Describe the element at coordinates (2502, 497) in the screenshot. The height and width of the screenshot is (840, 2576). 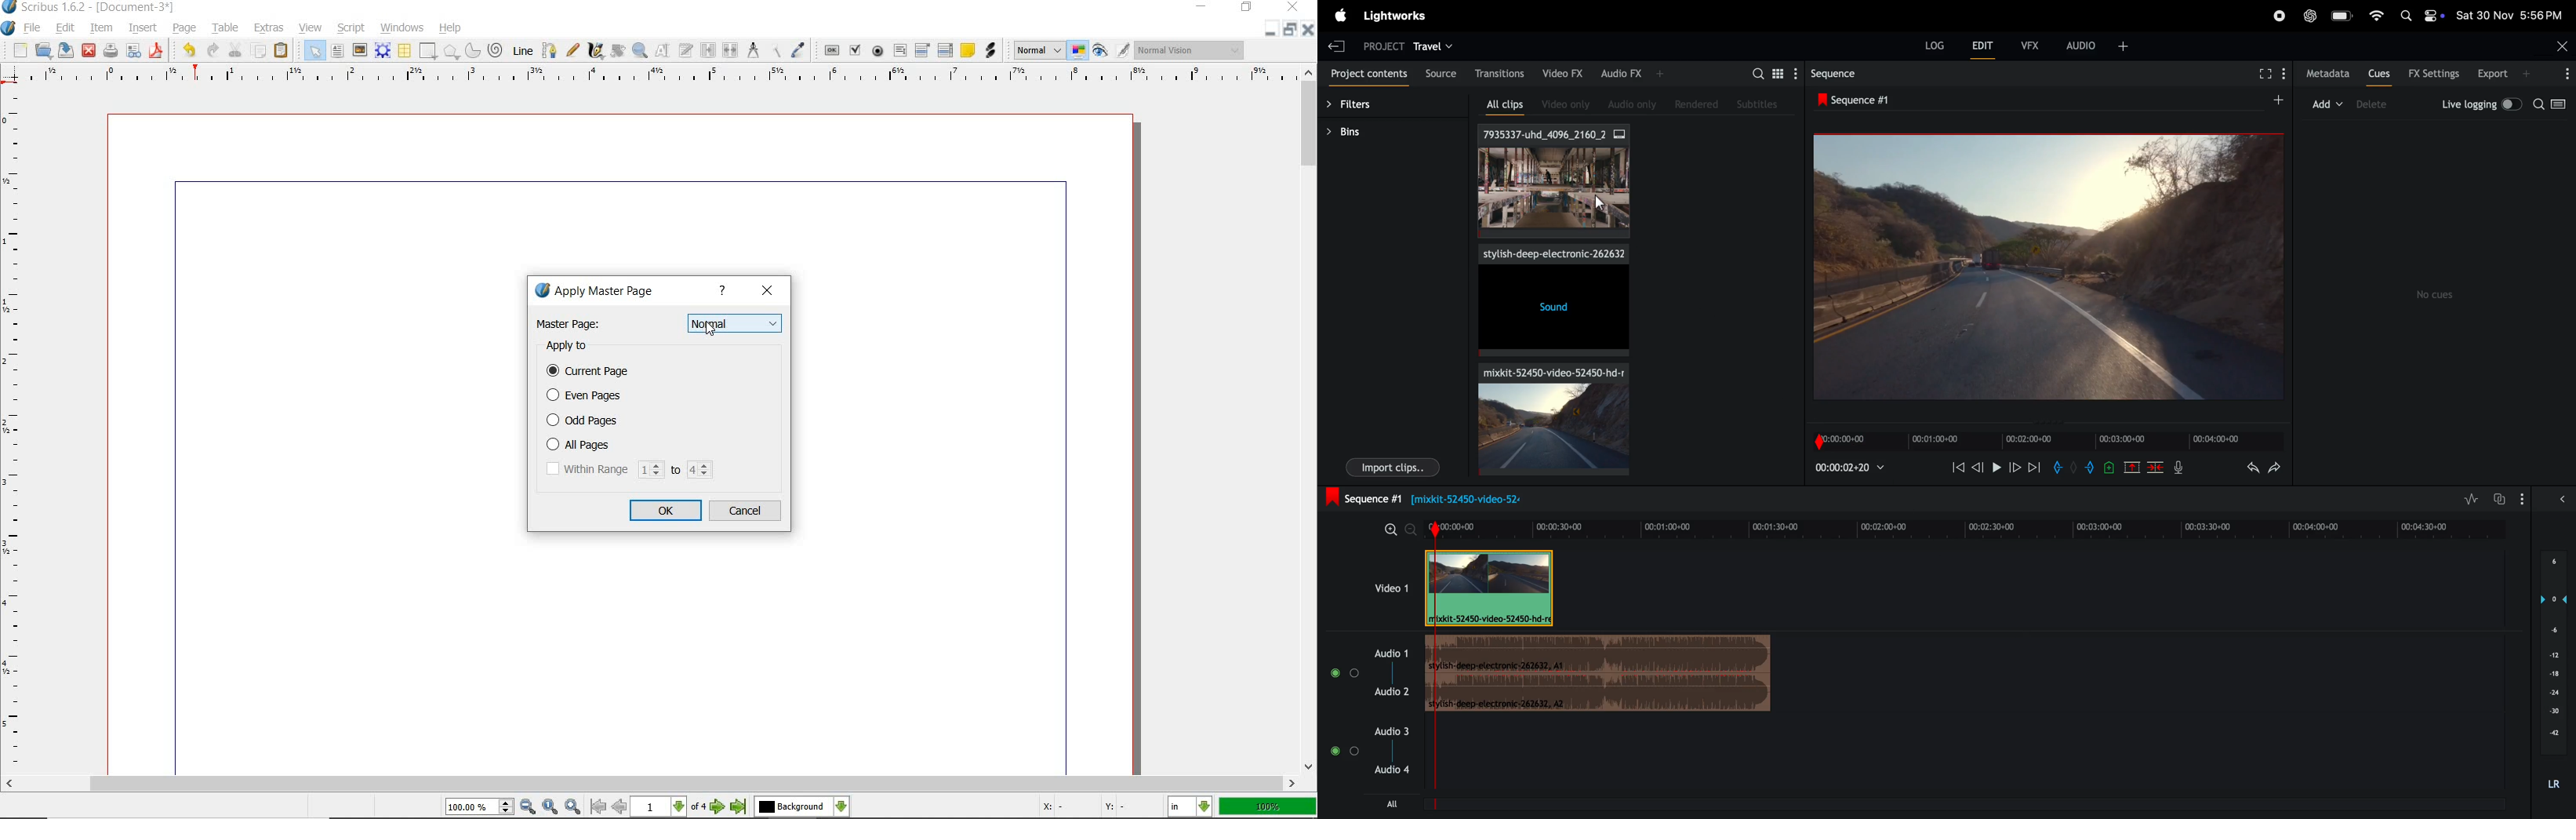
I see `toggle audio track sync` at that location.